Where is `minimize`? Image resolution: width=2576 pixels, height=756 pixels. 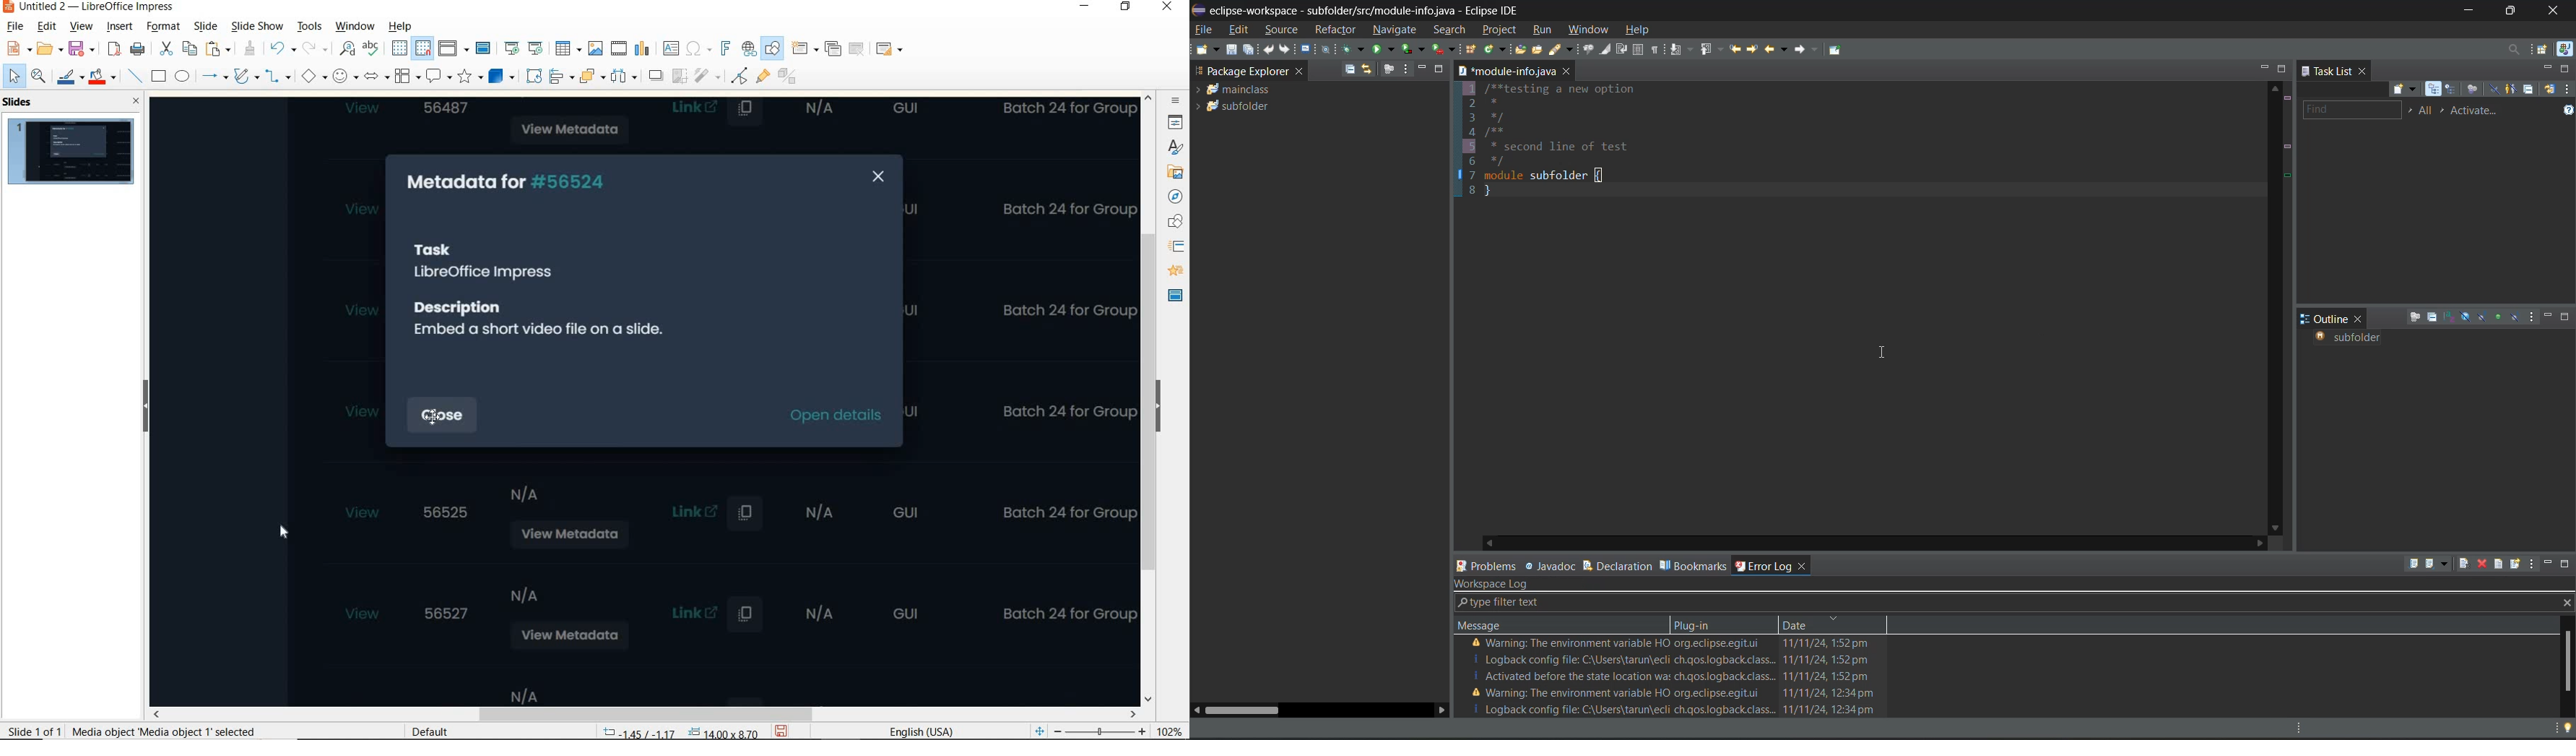 minimize is located at coordinates (2264, 68).